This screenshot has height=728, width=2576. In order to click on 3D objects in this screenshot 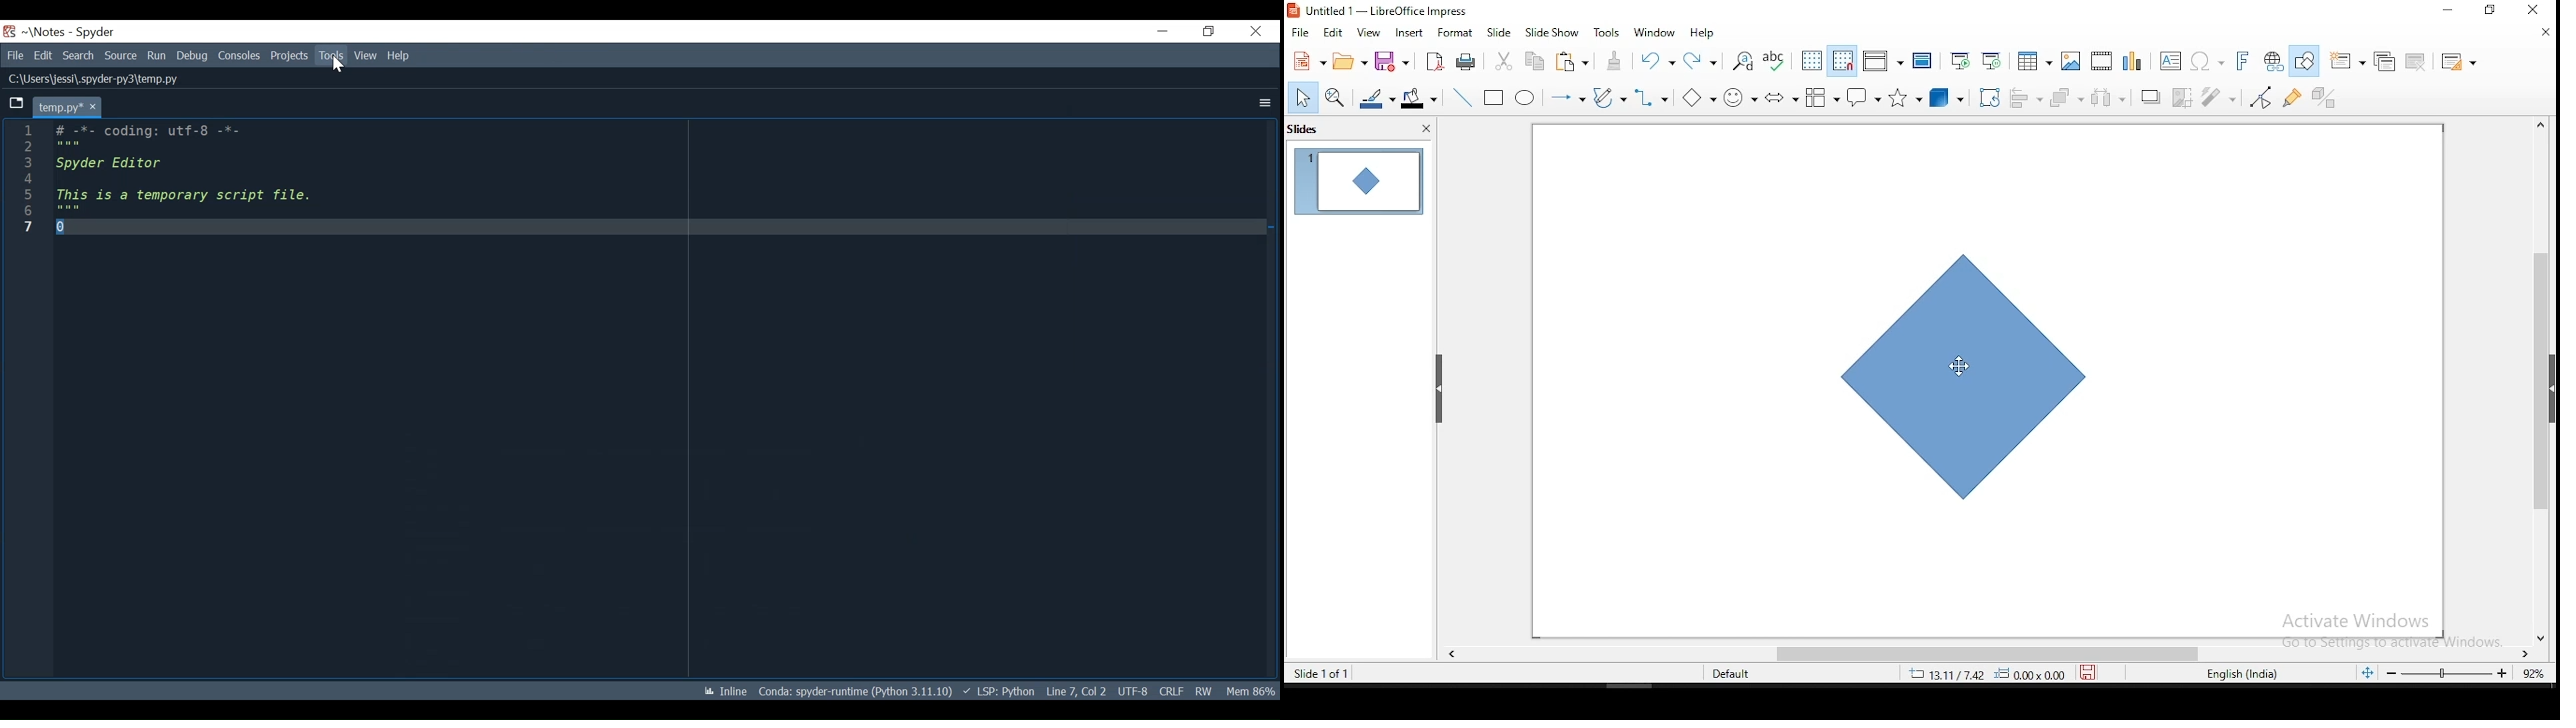, I will do `click(1946, 96)`.